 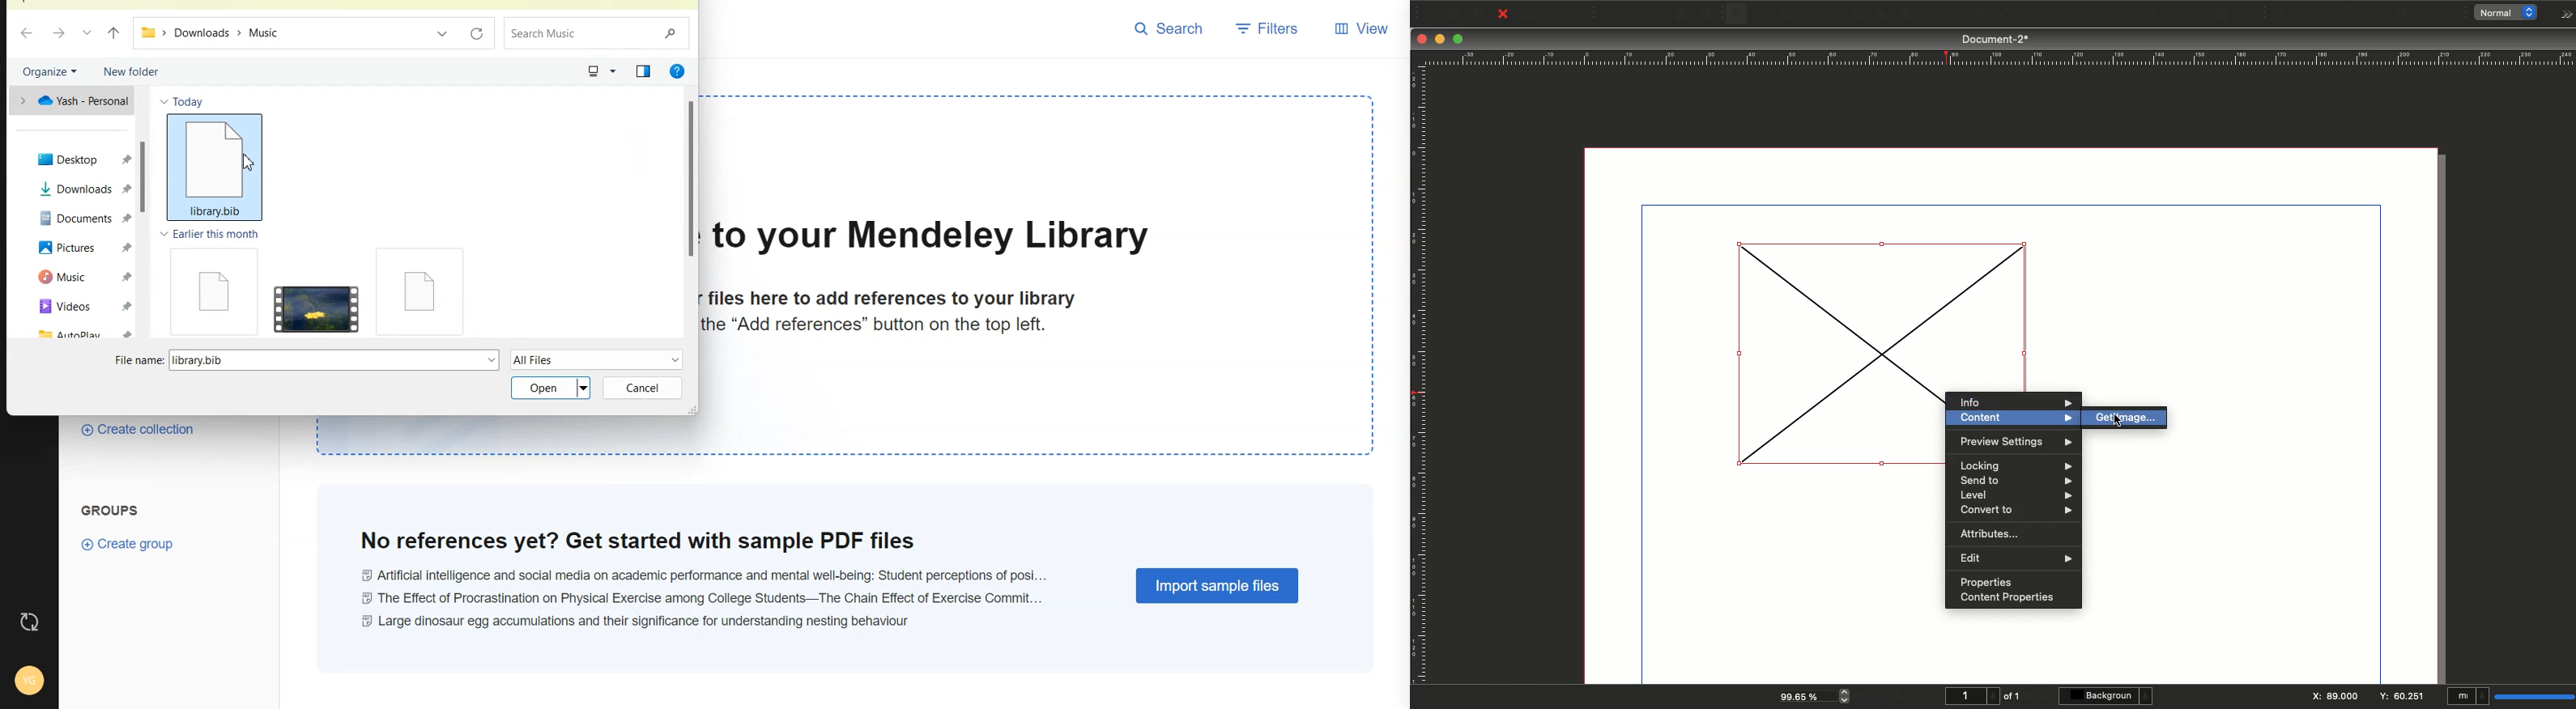 What do you see at coordinates (2006, 599) in the screenshot?
I see `Content properties` at bounding box center [2006, 599].